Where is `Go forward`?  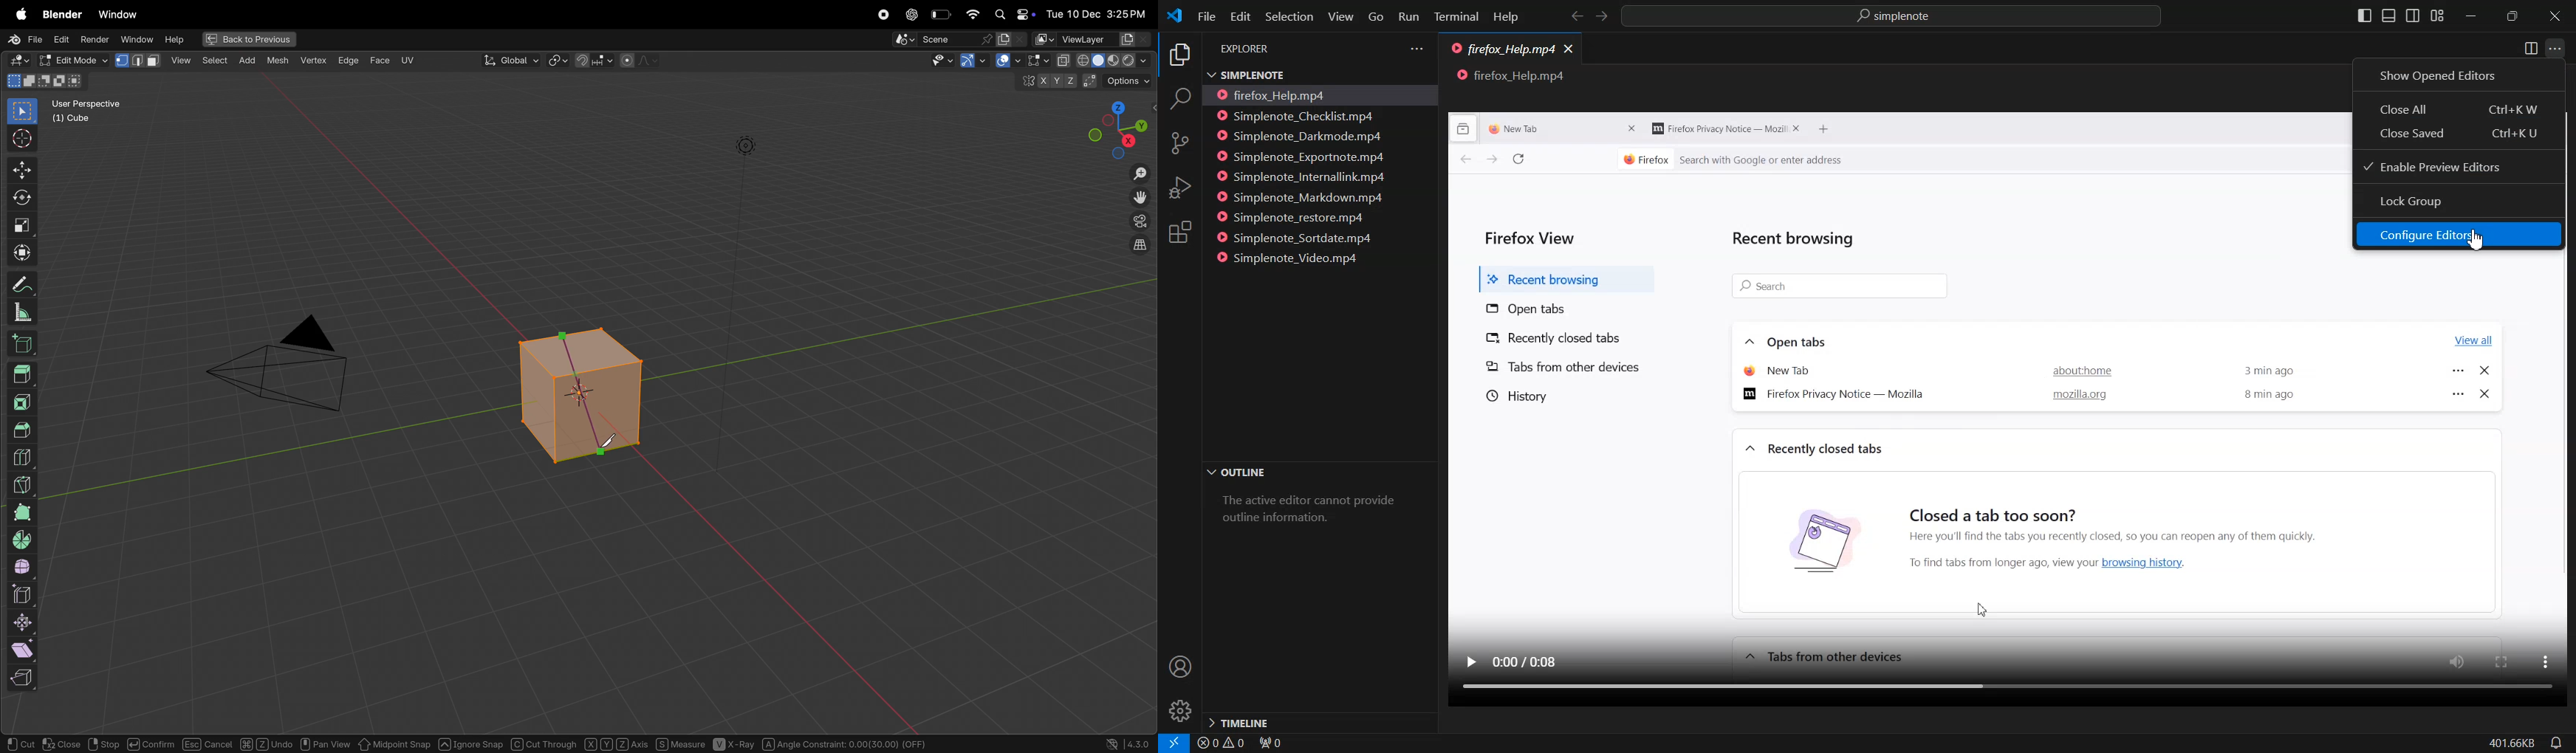 Go forward is located at coordinates (1600, 17).